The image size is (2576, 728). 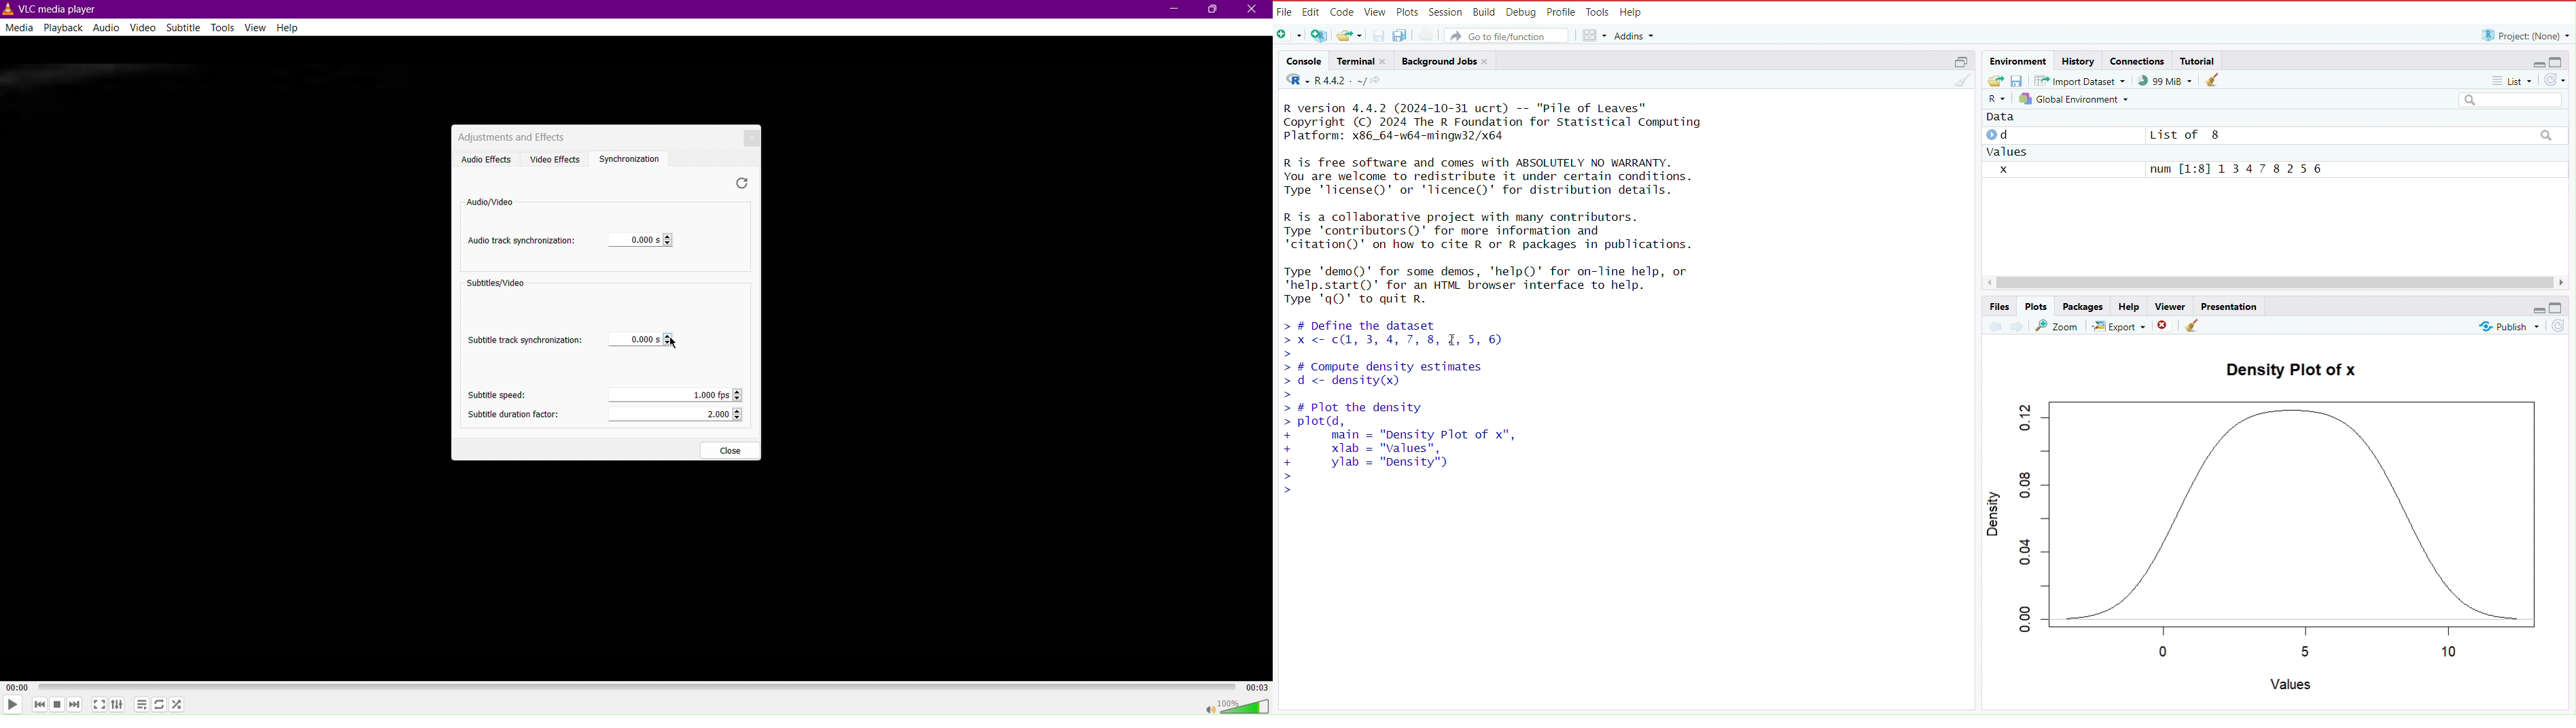 I want to click on view, so click(x=1375, y=11).